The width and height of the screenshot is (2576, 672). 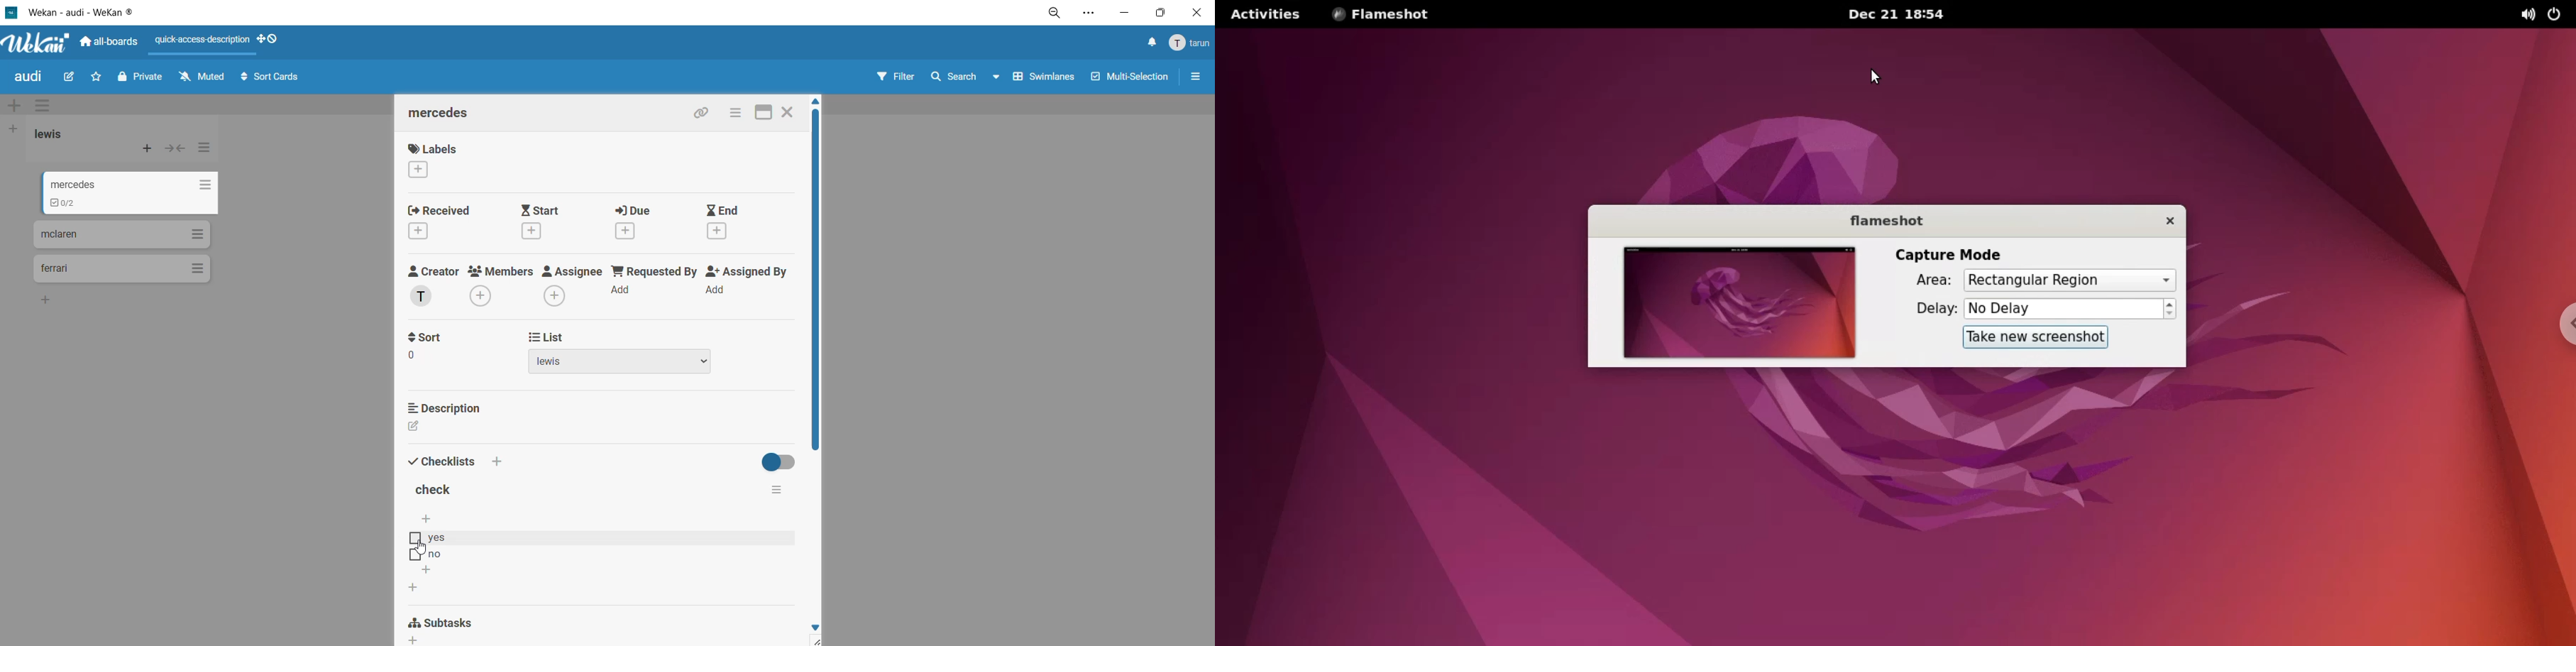 I want to click on menu, so click(x=1188, y=43).